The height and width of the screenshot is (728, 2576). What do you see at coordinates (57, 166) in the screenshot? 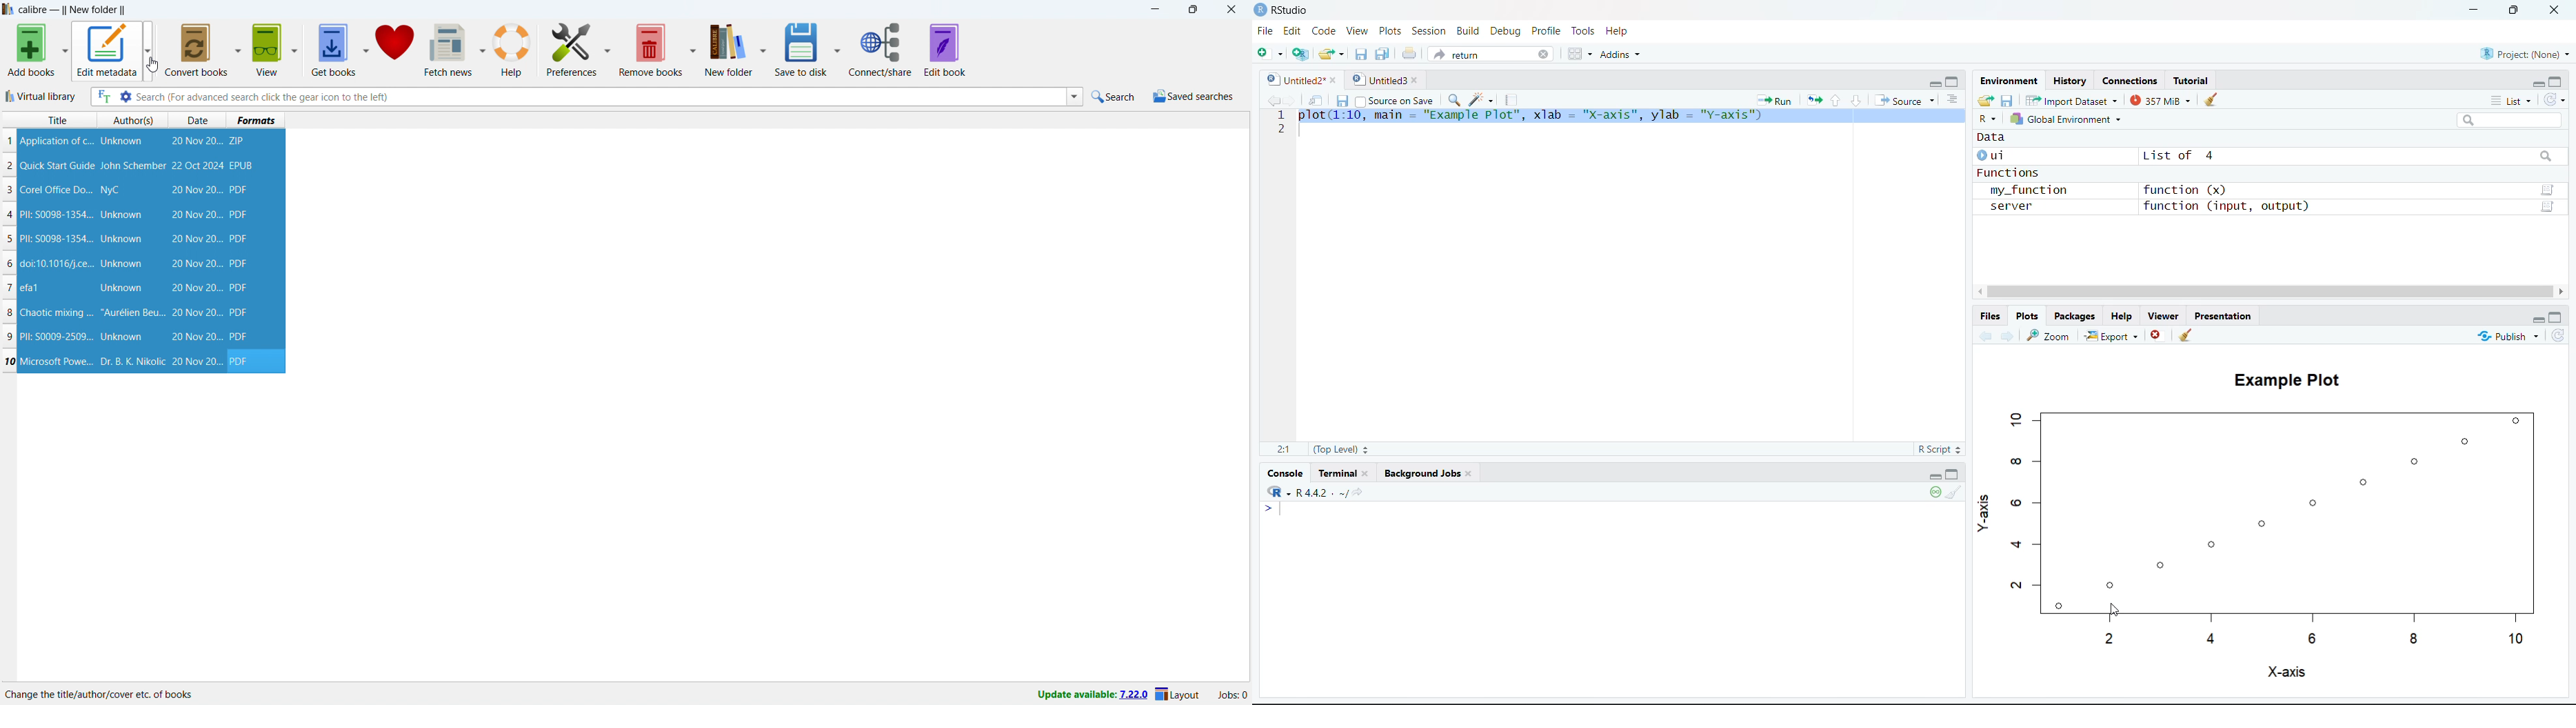
I see `Quick Start Guide` at bounding box center [57, 166].